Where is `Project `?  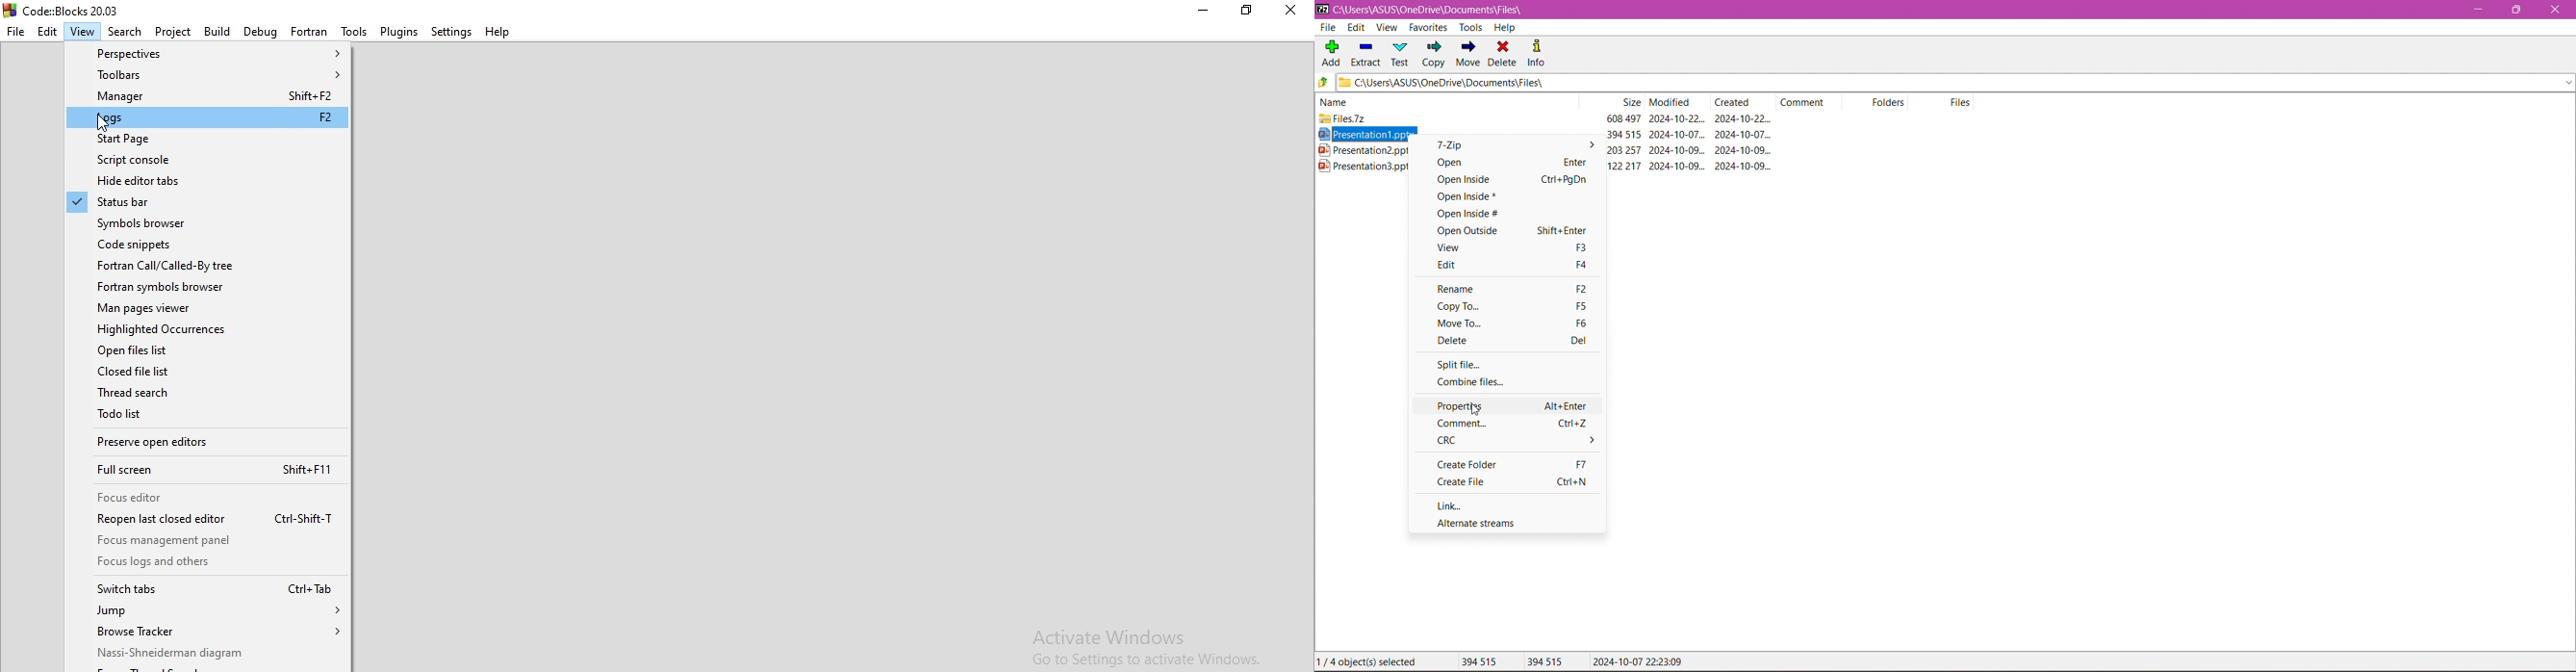
Project  is located at coordinates (172, 31).